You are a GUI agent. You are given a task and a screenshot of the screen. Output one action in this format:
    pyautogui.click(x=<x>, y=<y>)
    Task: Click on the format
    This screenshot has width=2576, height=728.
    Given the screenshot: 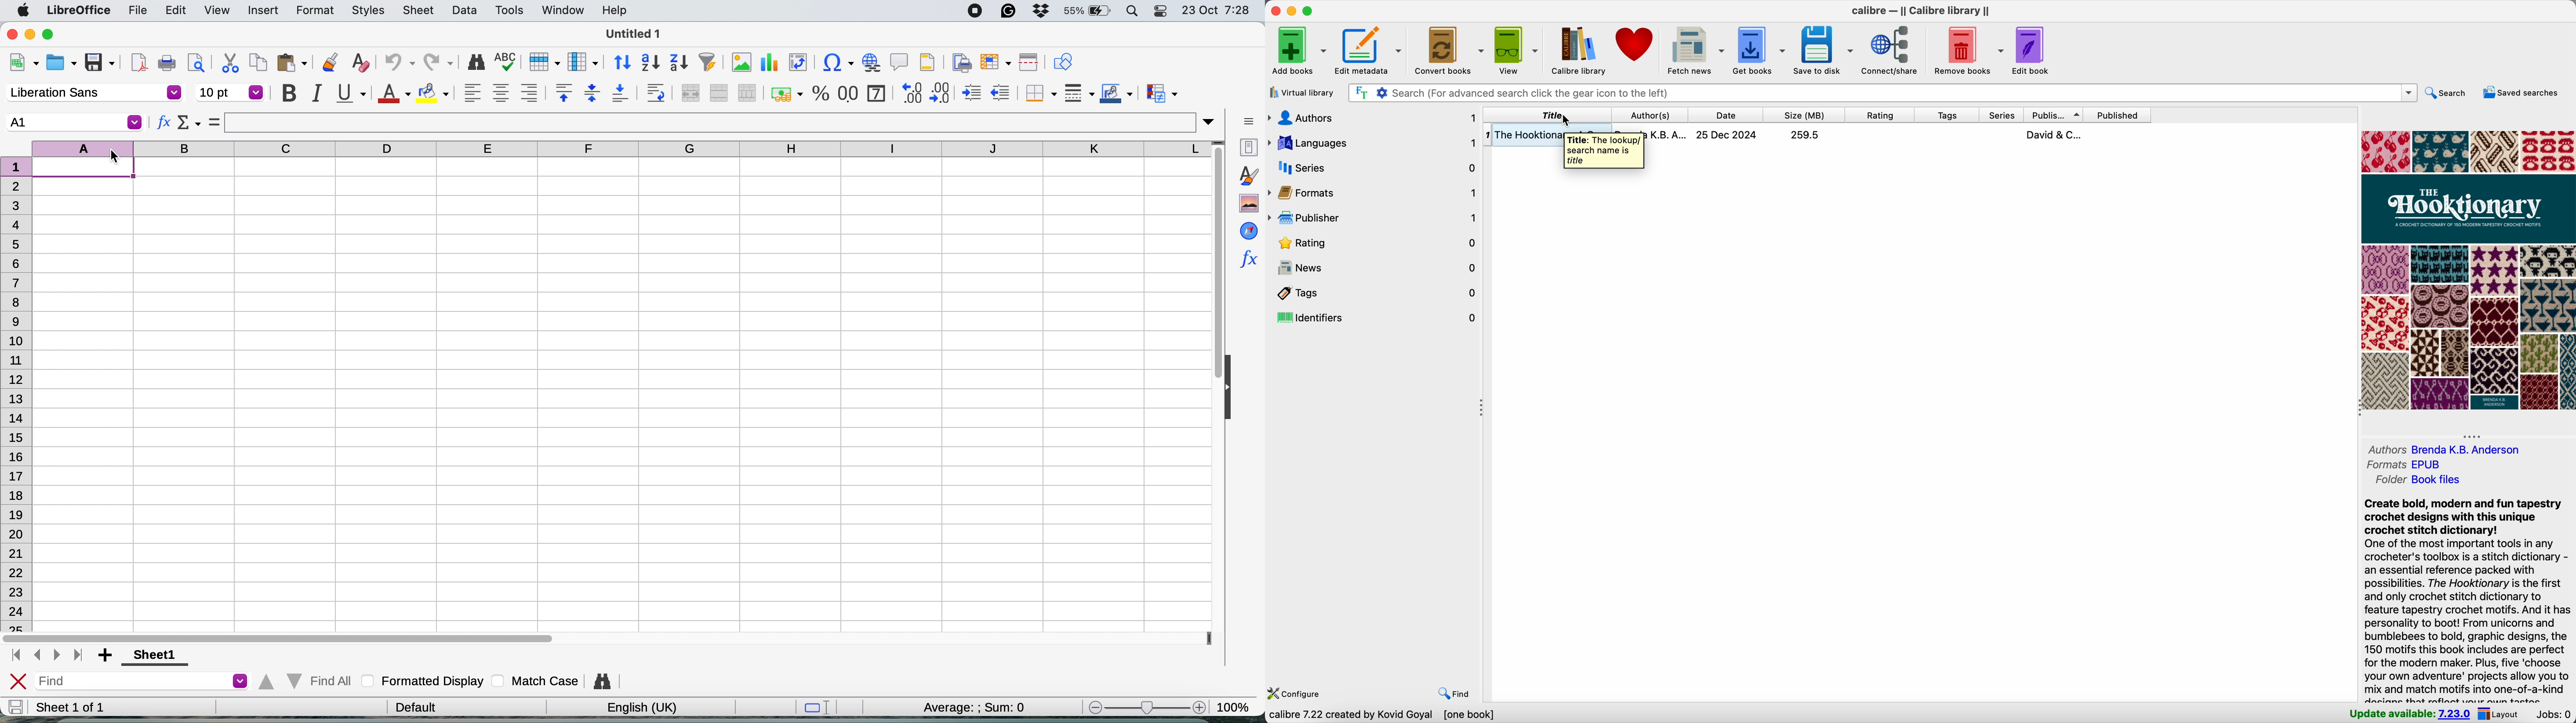 What is the action you would take?
    pyautogui.click(x=314, y=11)
    